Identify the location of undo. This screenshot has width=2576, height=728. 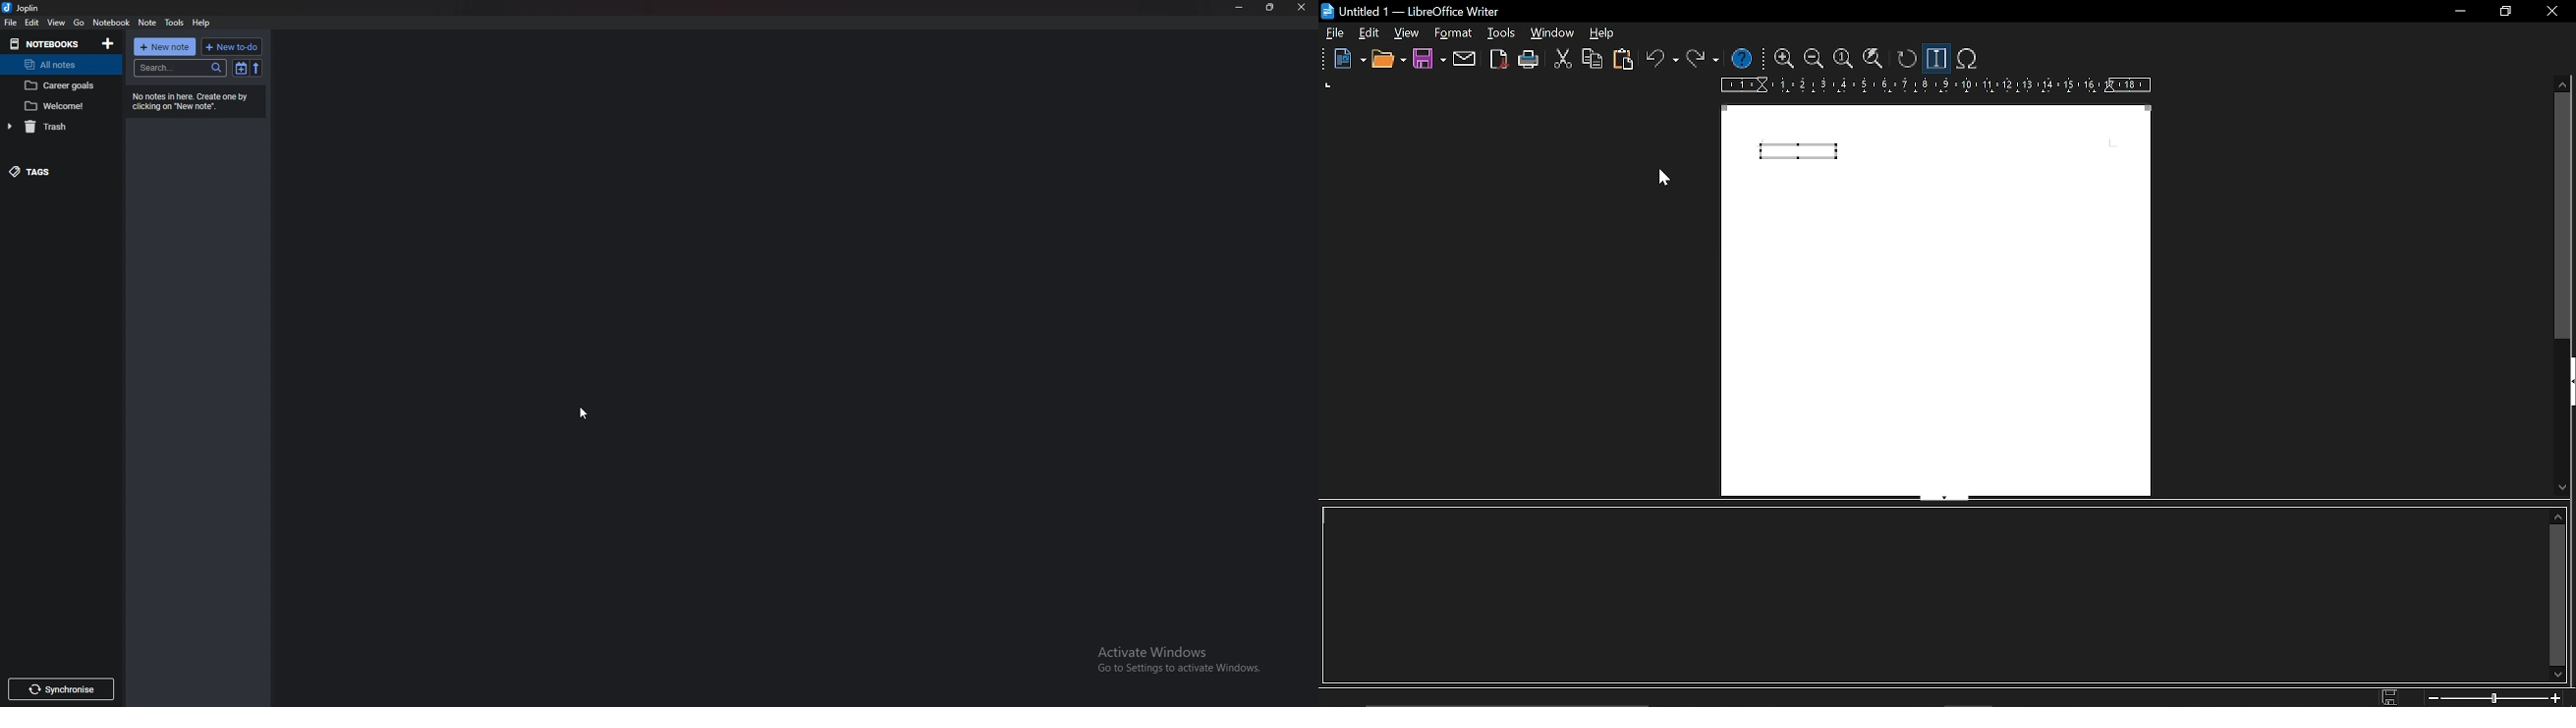
(1662, 60).